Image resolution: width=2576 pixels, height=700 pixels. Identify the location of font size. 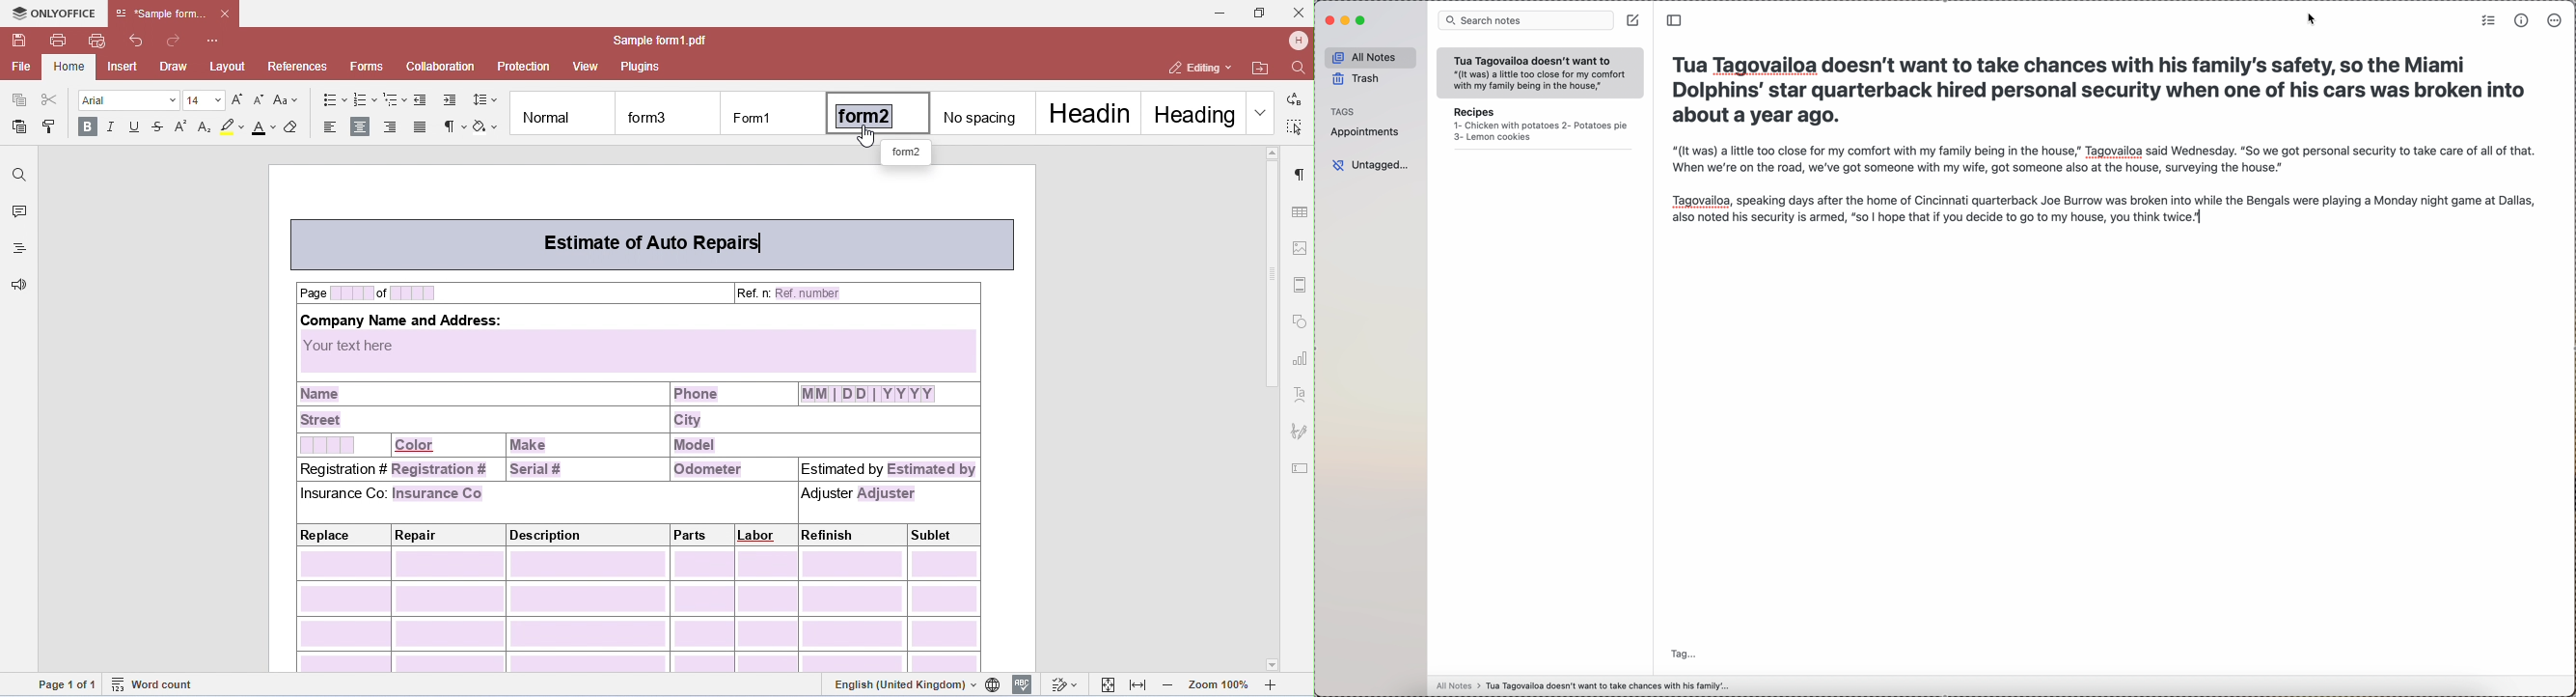
(206, 99).